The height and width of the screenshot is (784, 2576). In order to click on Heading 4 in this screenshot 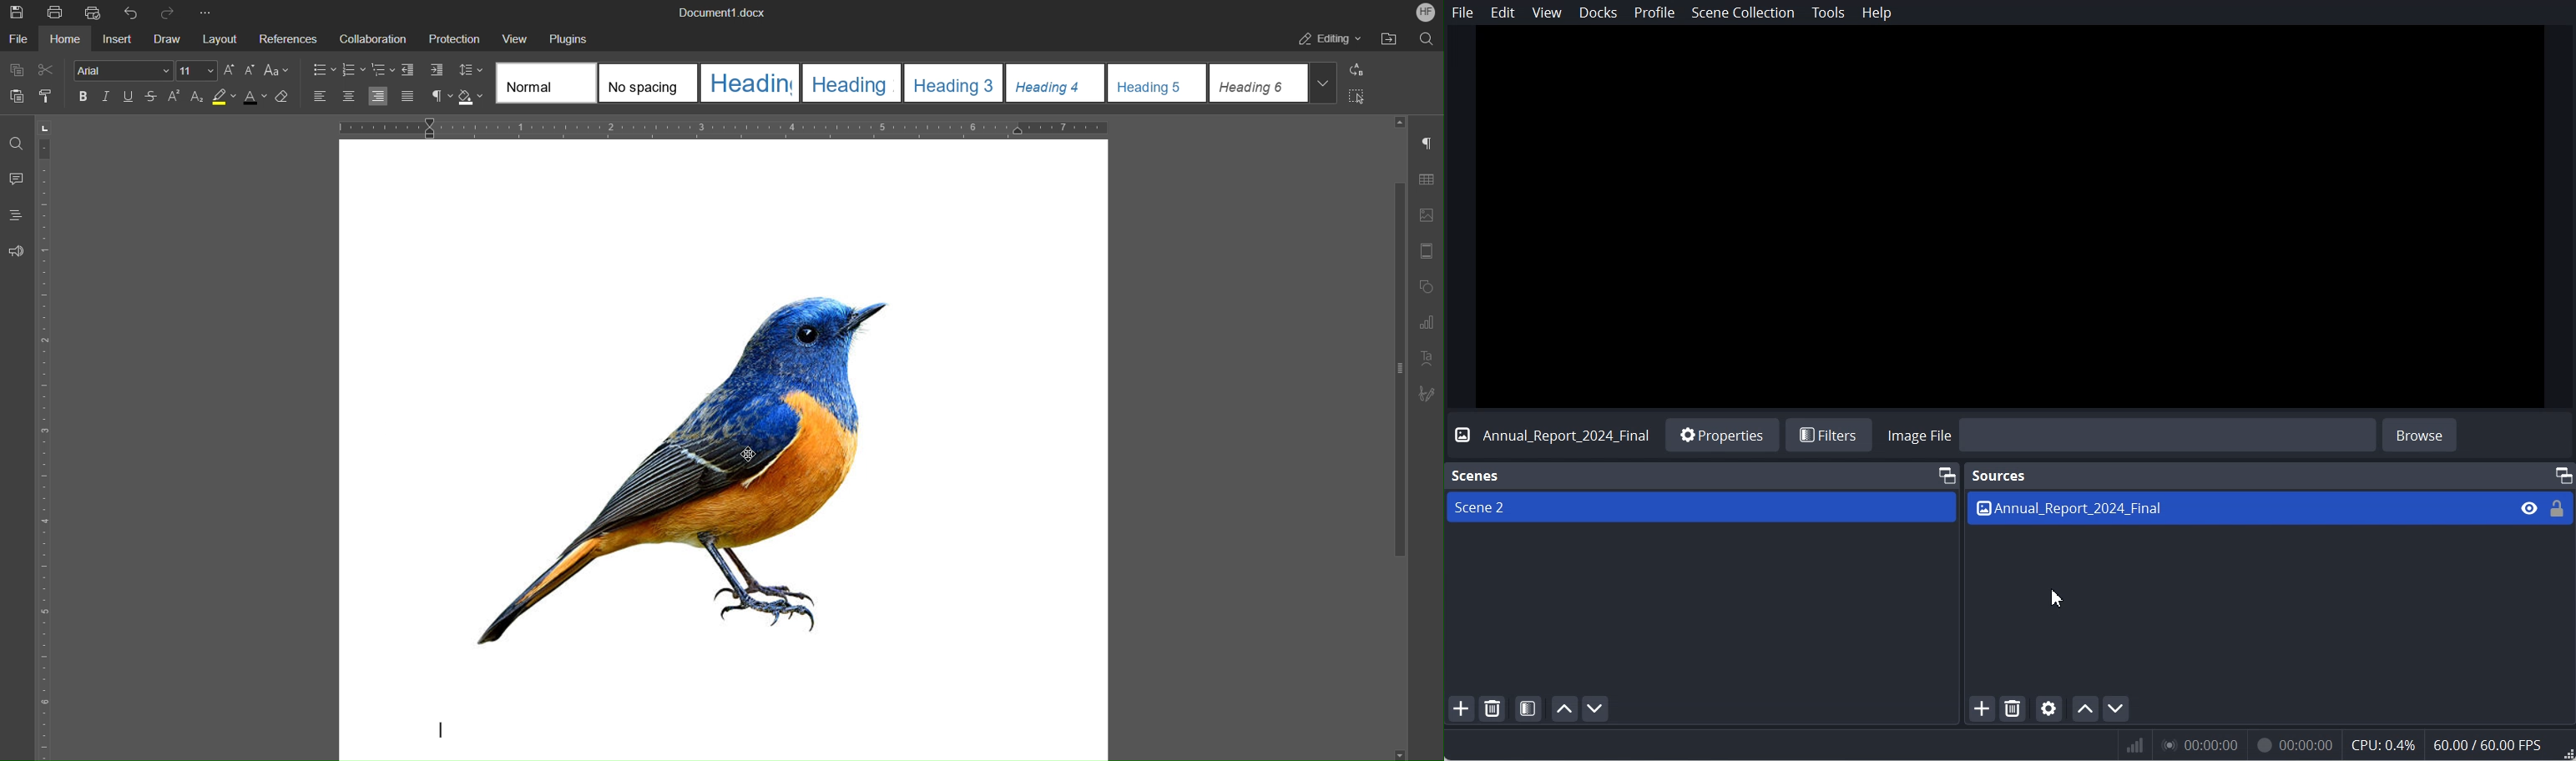, I will do `click(1056, 81)`.